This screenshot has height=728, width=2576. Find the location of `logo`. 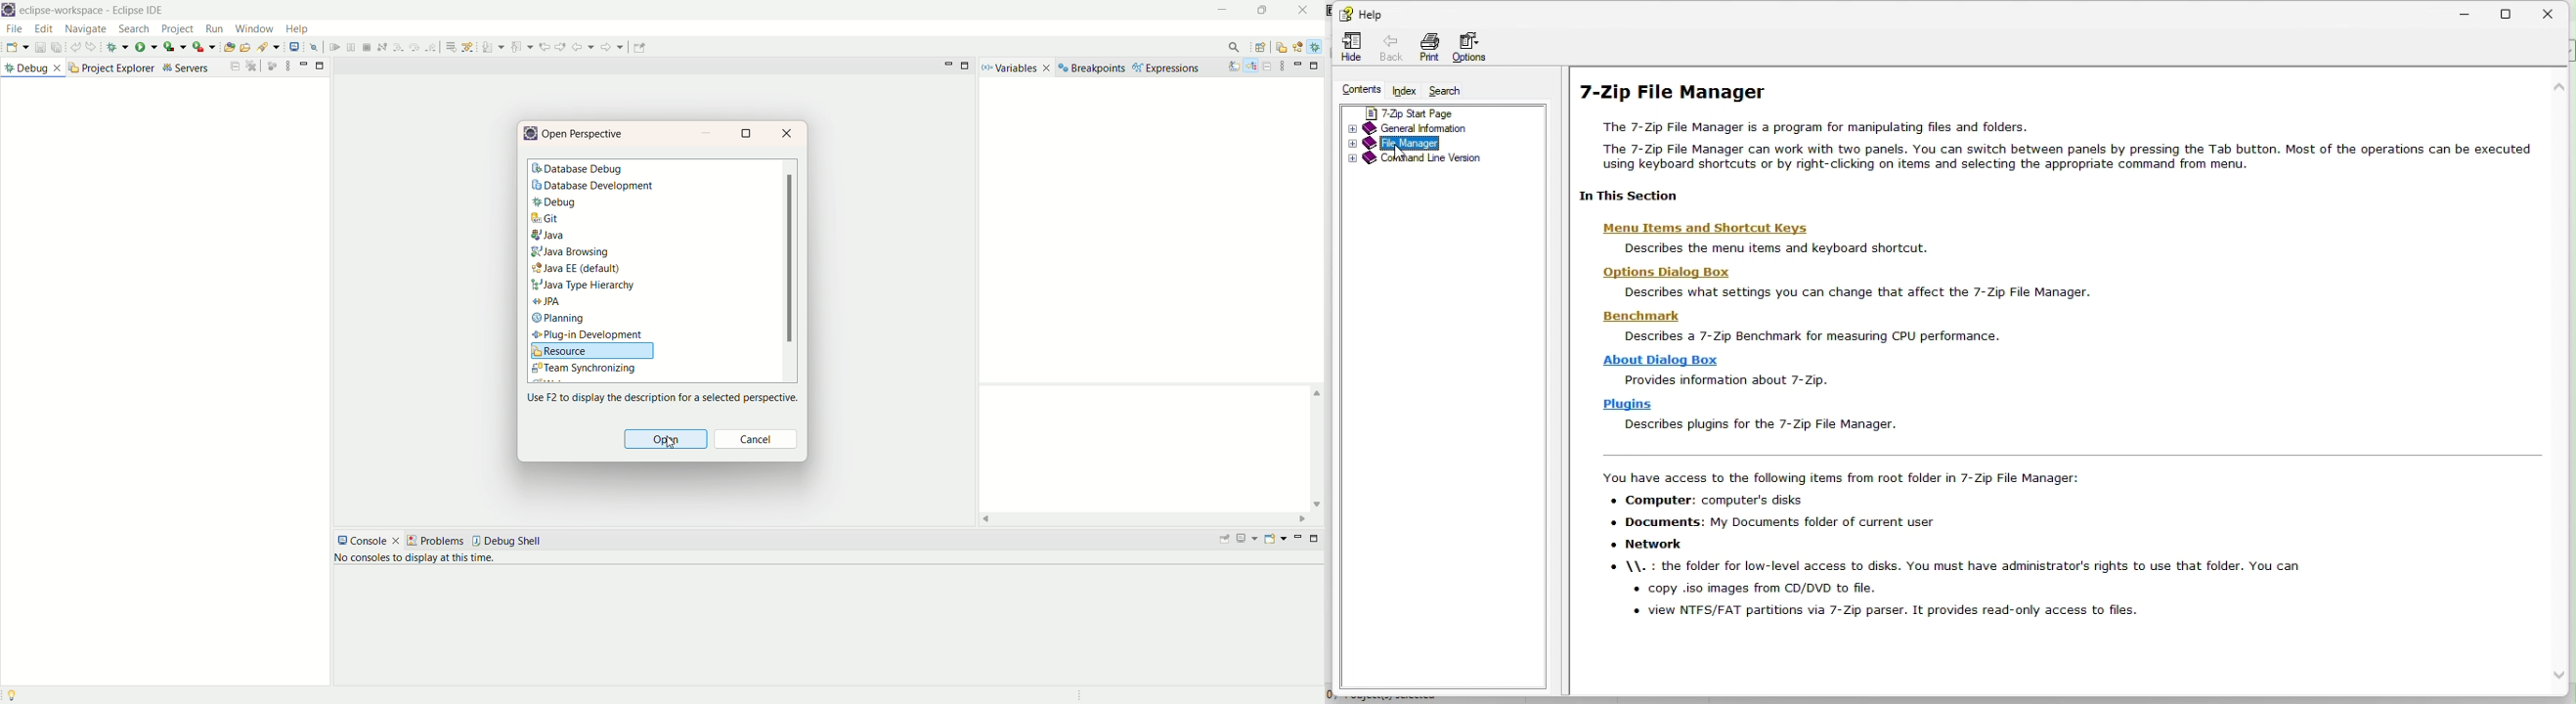

logo is located at coordinates (532, 134).